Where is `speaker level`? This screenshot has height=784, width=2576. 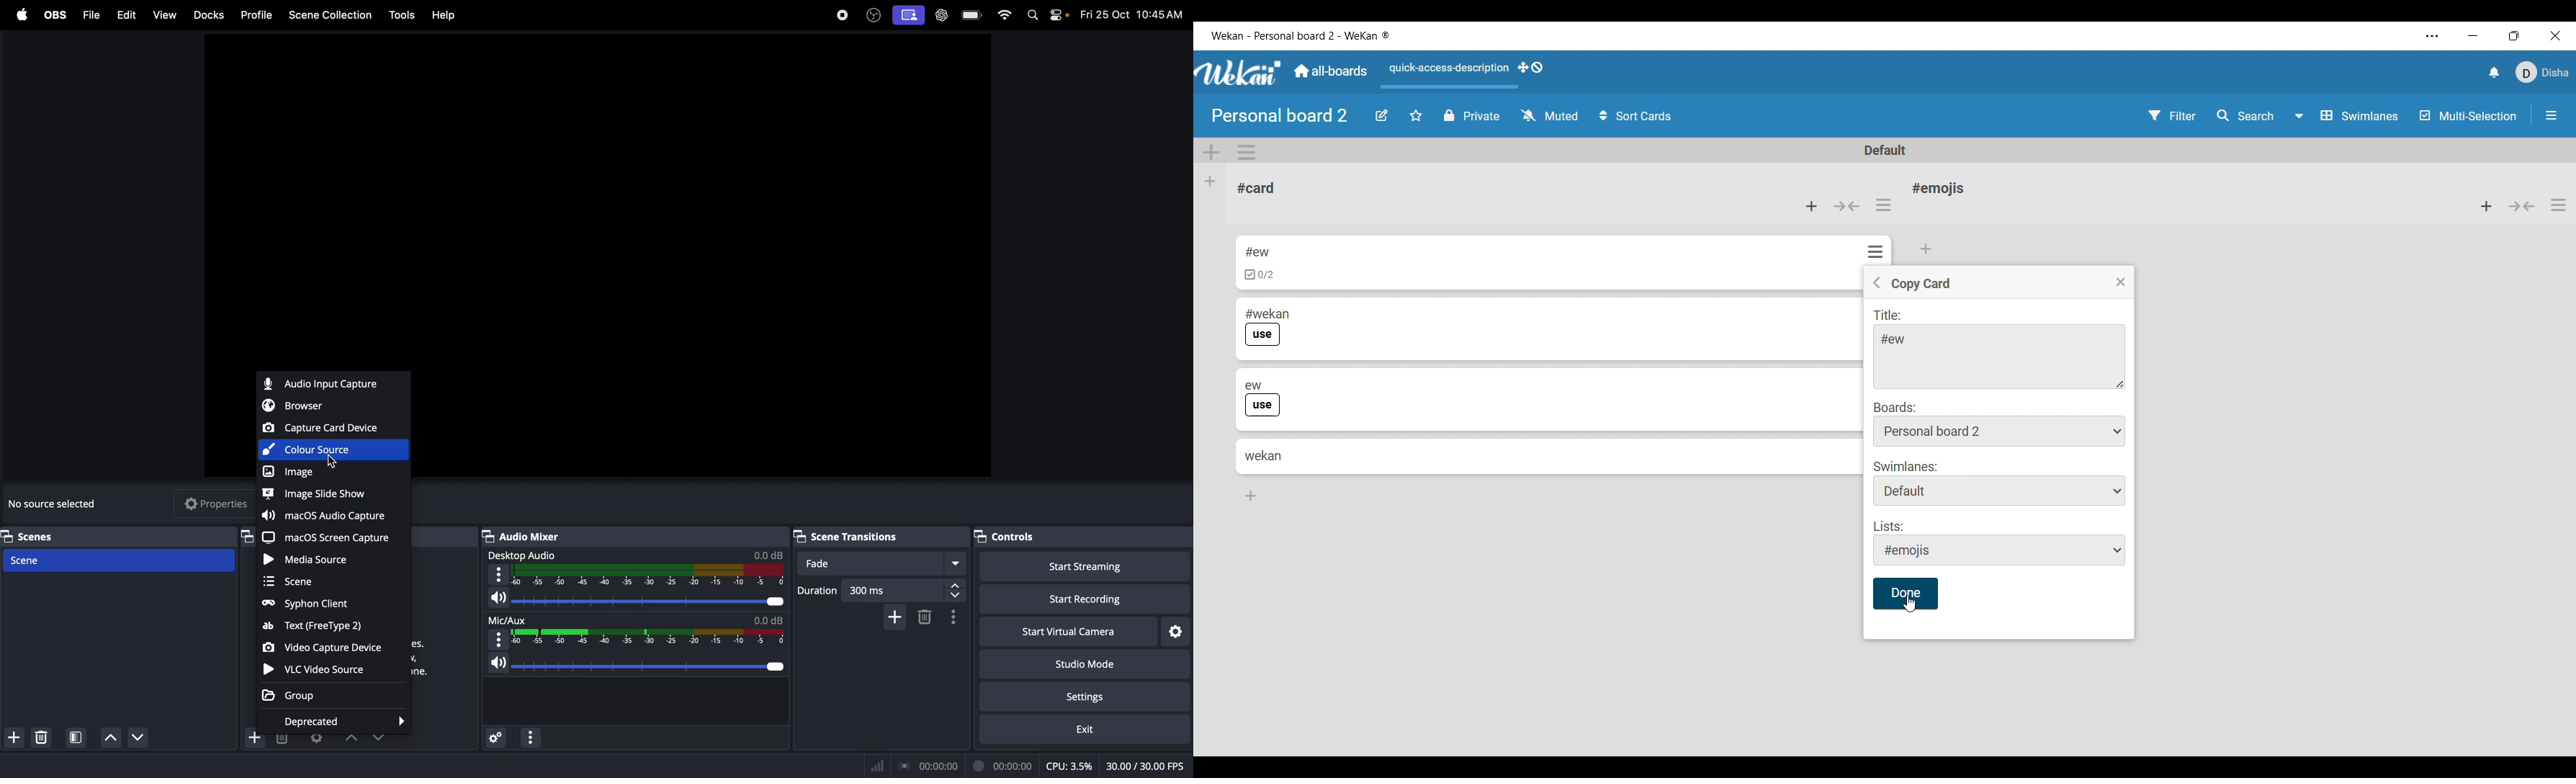
speaker level is located at coordinates (639, 658).